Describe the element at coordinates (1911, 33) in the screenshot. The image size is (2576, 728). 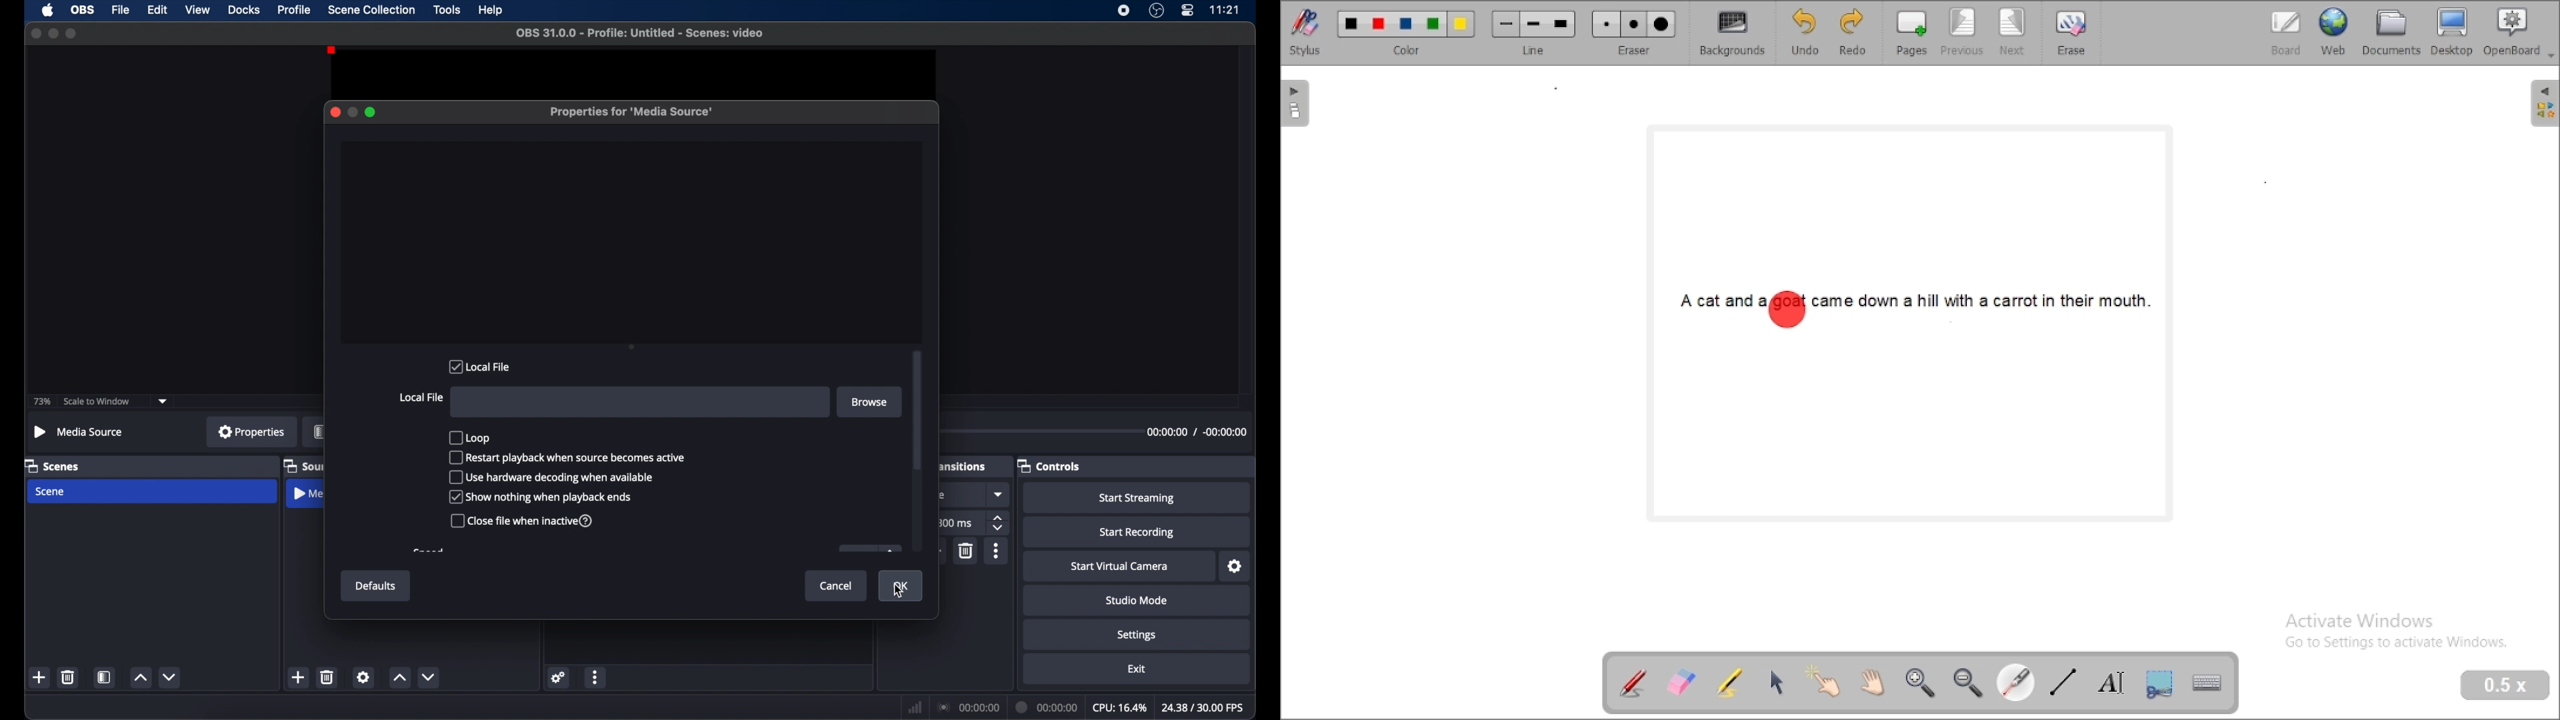
I see `pages` at that location.